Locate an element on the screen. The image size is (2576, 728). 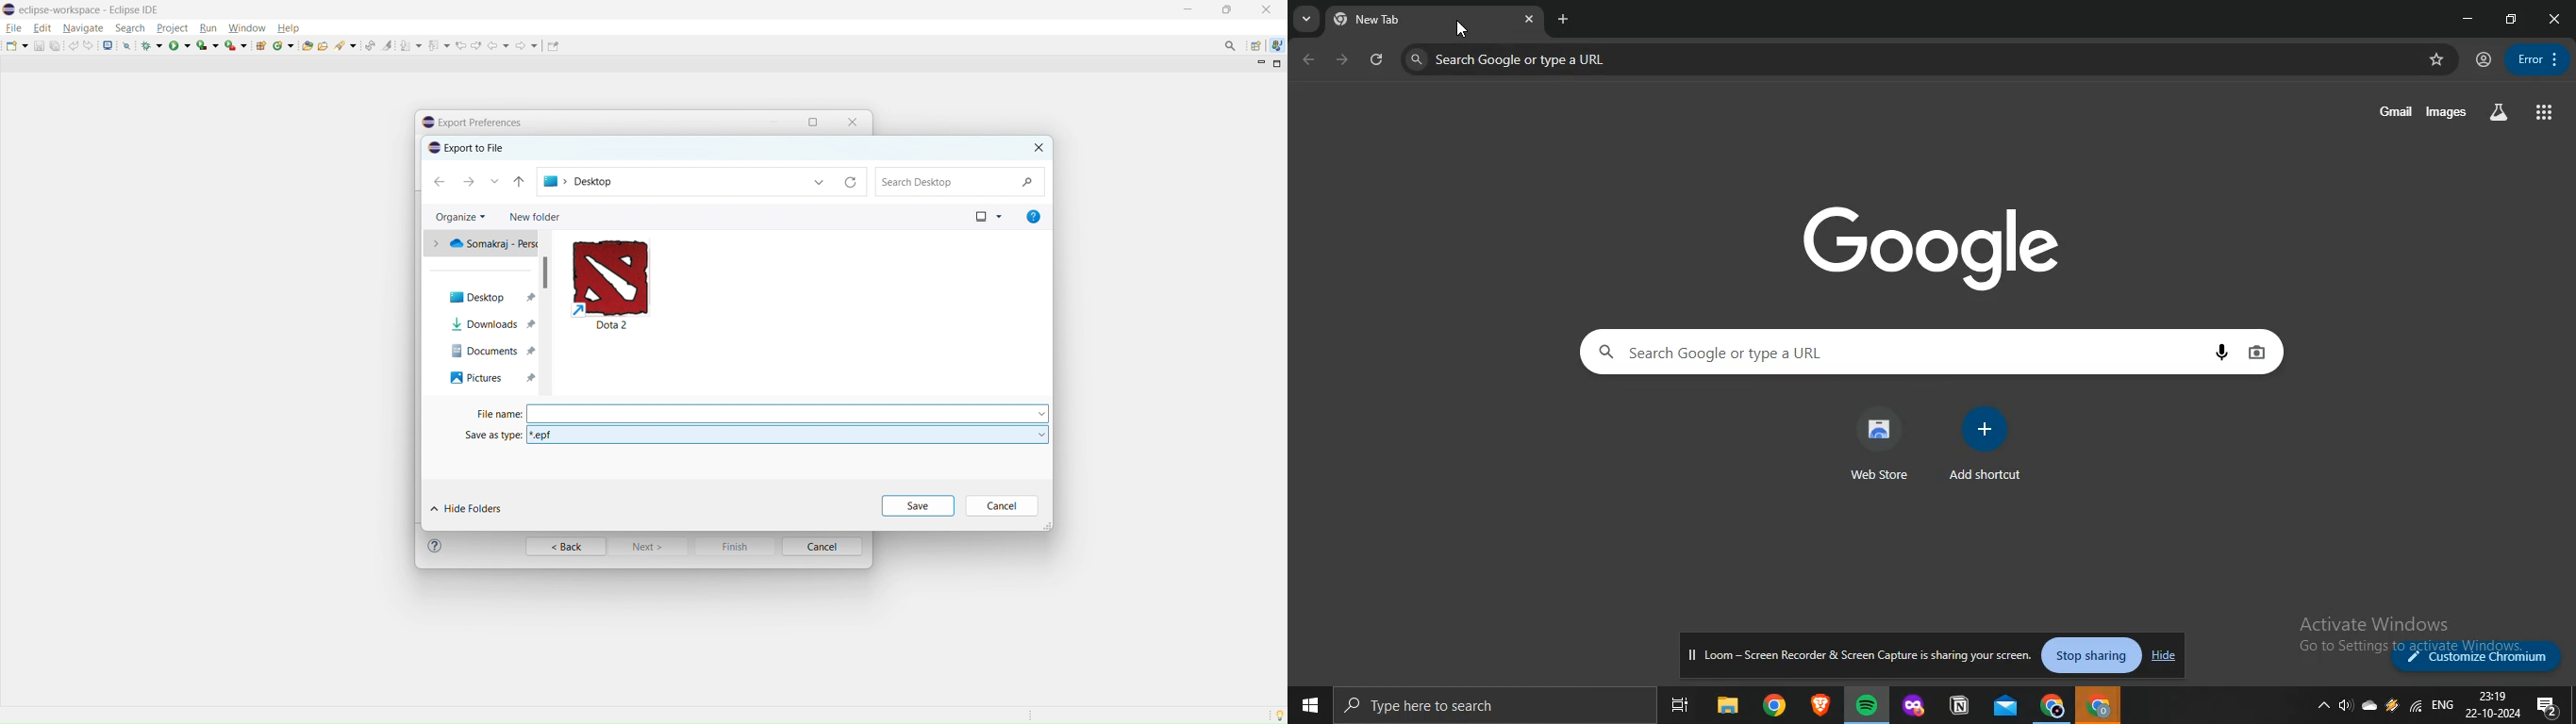
english is located at coordinates (2443, 704).